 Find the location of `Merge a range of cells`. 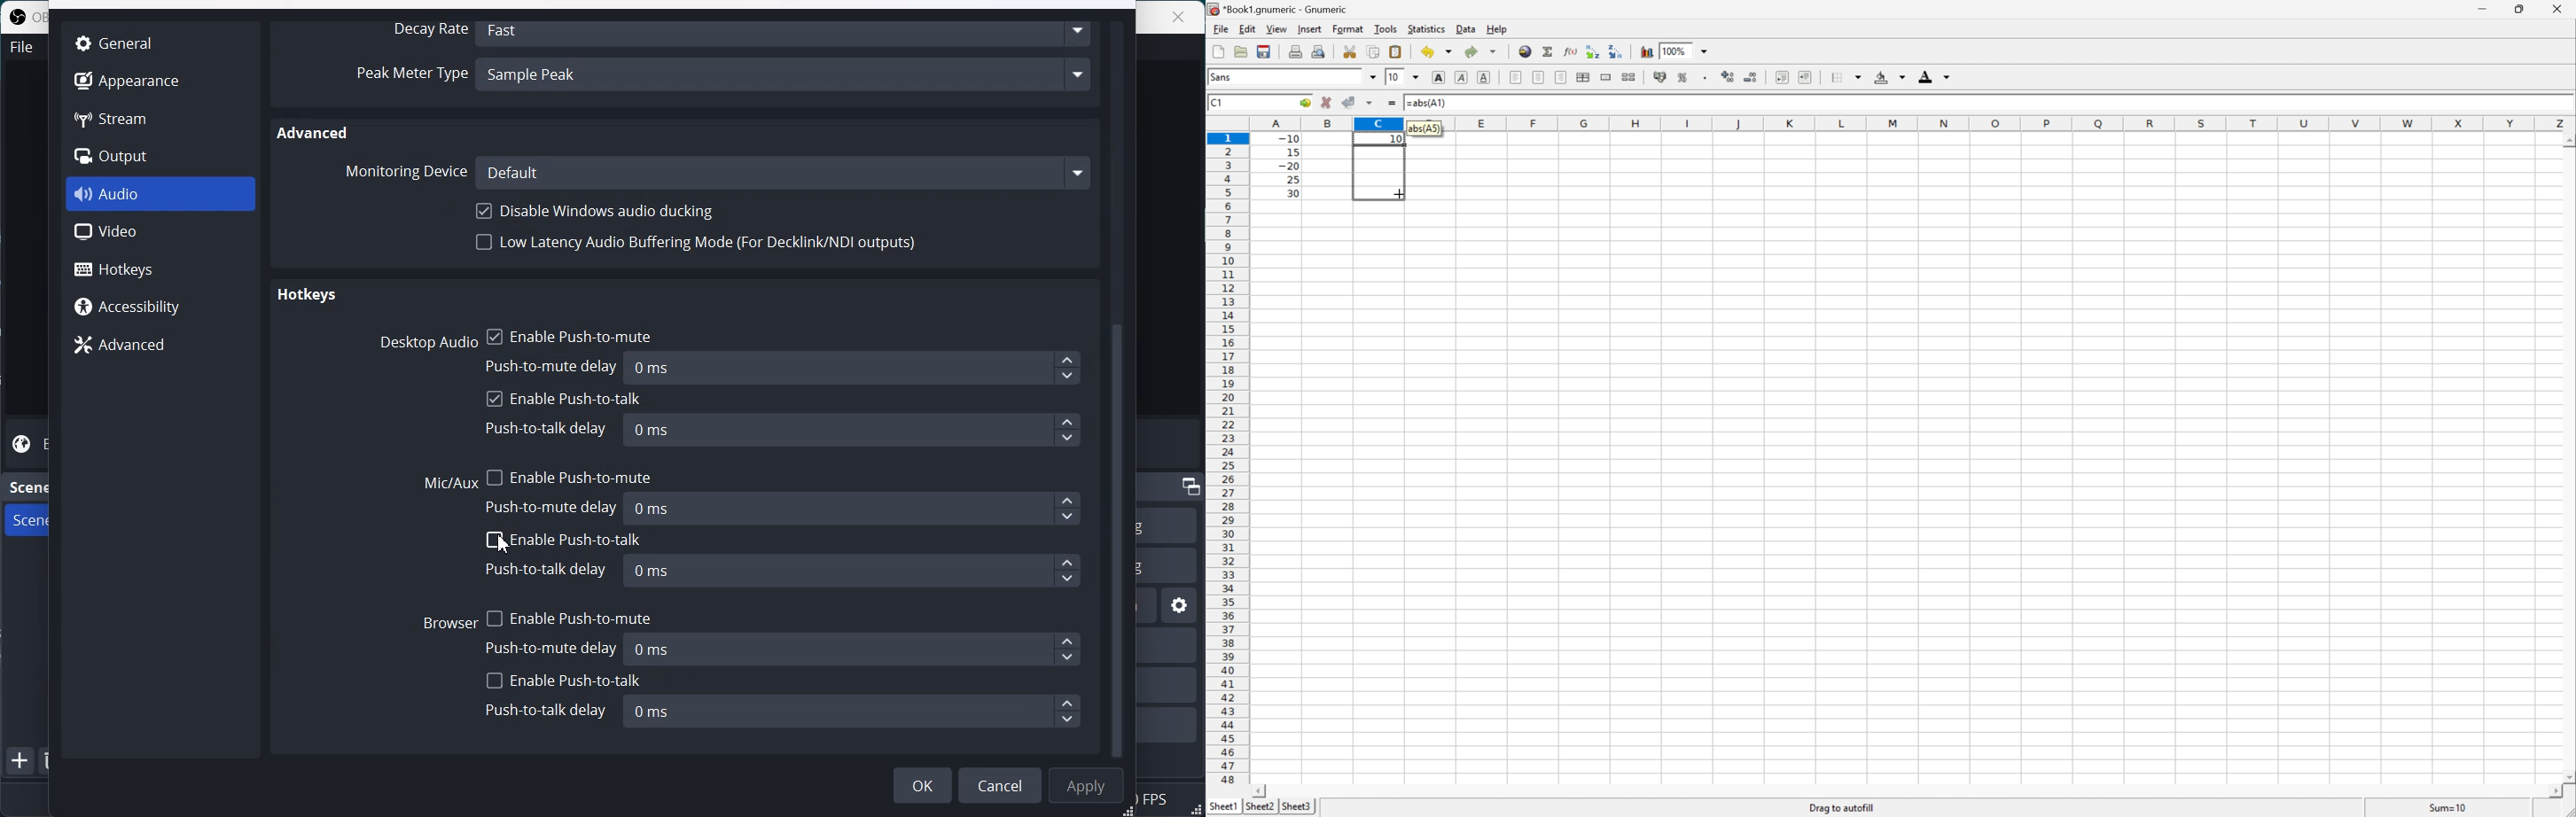

Merge a range of cells is located at coordinates (1608, 77).